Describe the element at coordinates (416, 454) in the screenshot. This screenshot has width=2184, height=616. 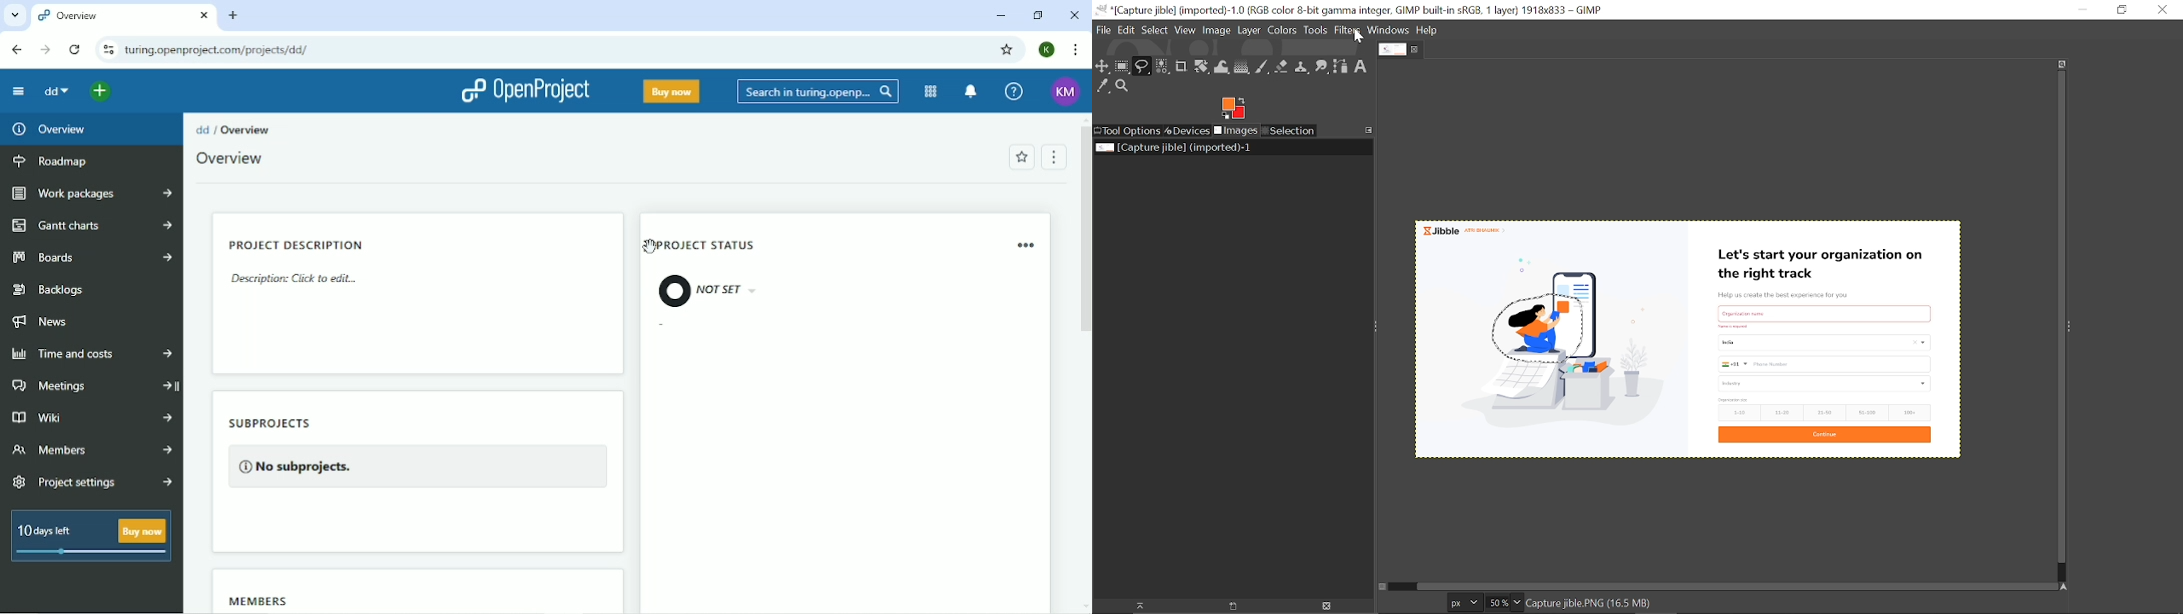
I see `Subprojects` at that location.